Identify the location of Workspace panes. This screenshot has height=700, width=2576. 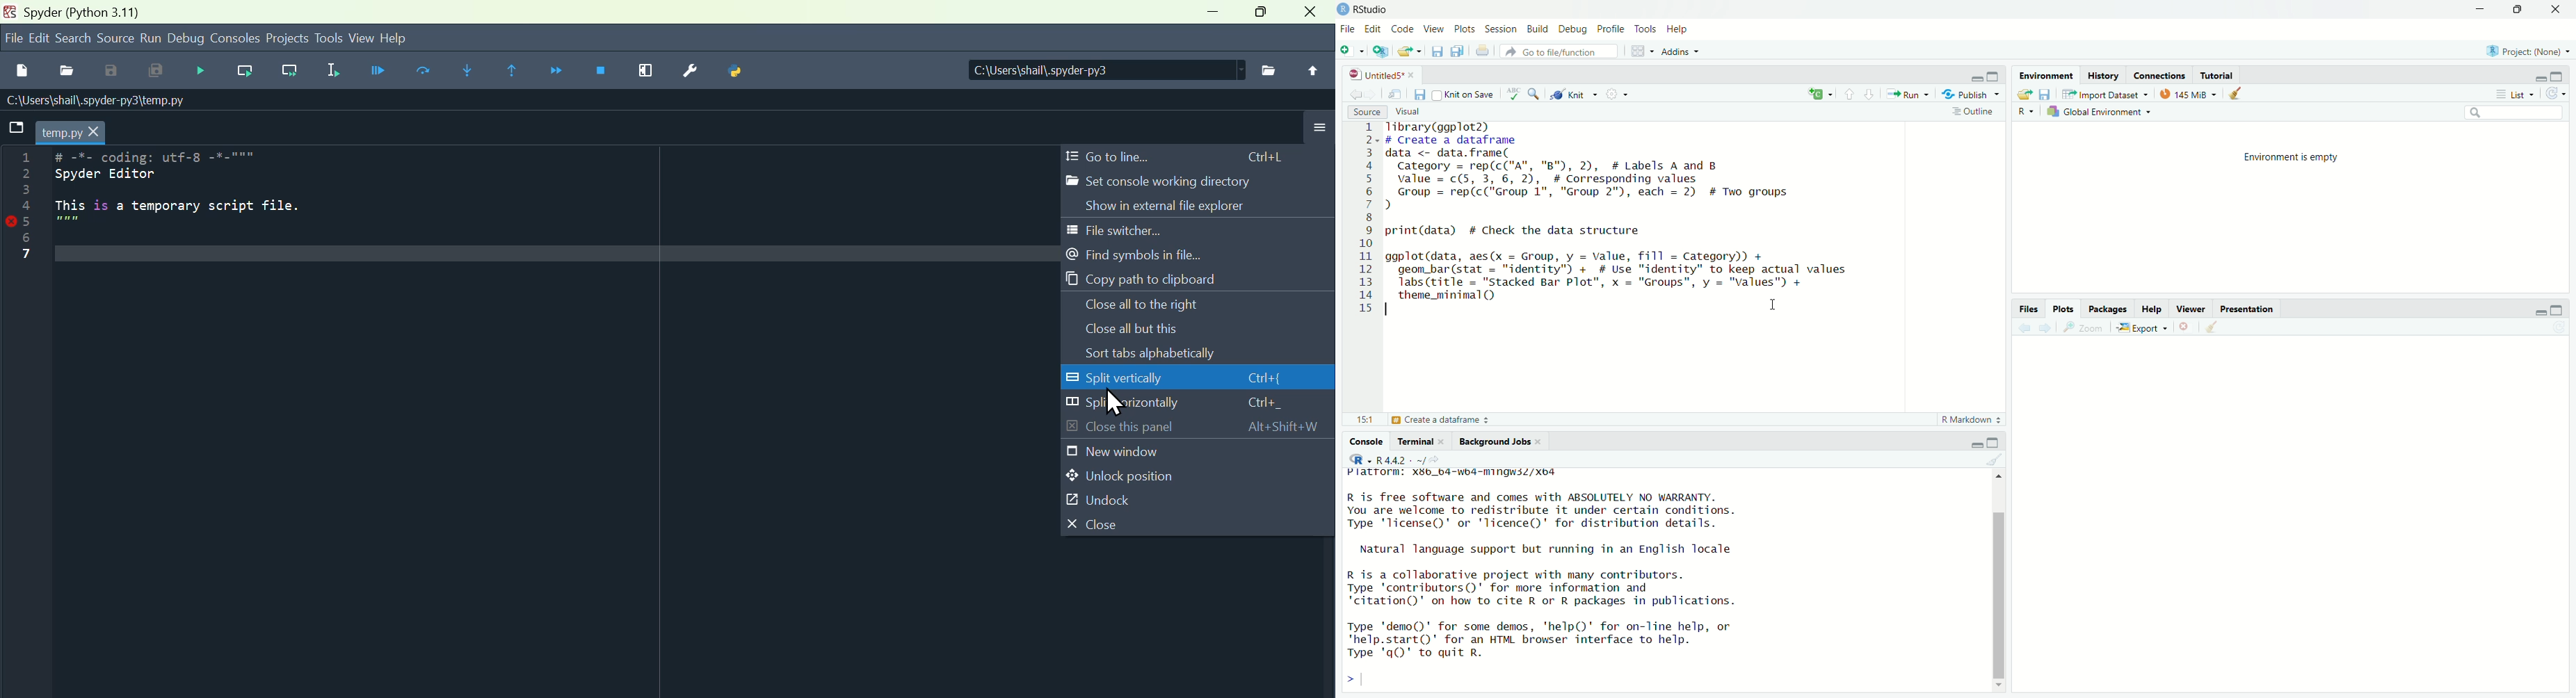
(1640, 51).